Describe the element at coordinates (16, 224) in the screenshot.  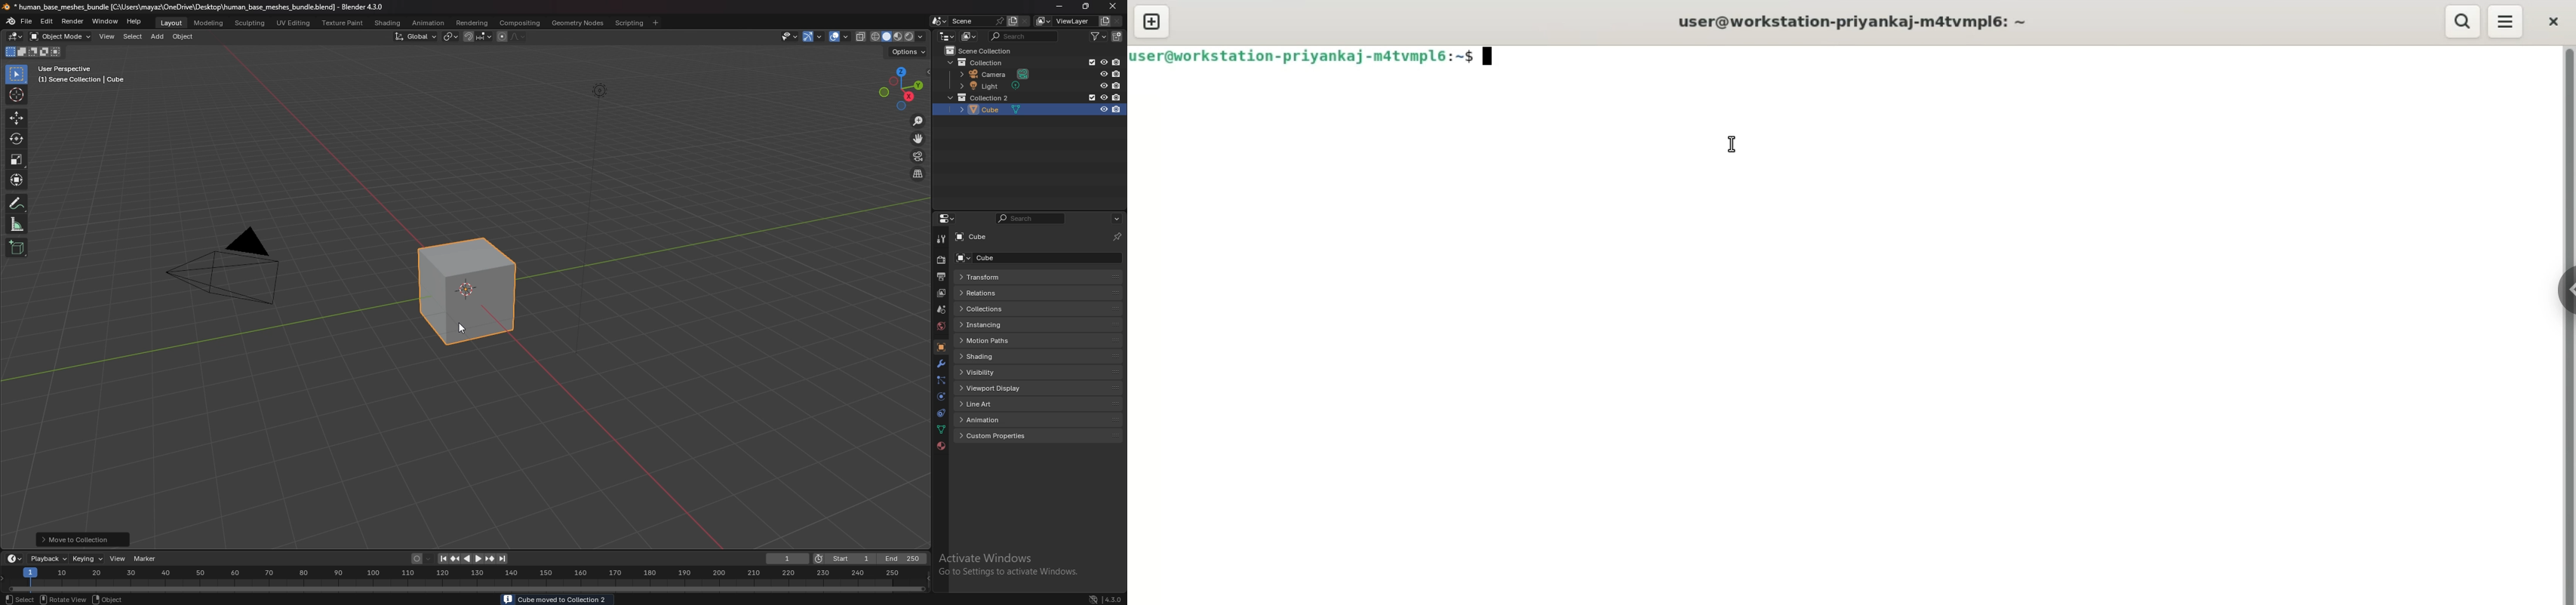
I see `measure` at that location.